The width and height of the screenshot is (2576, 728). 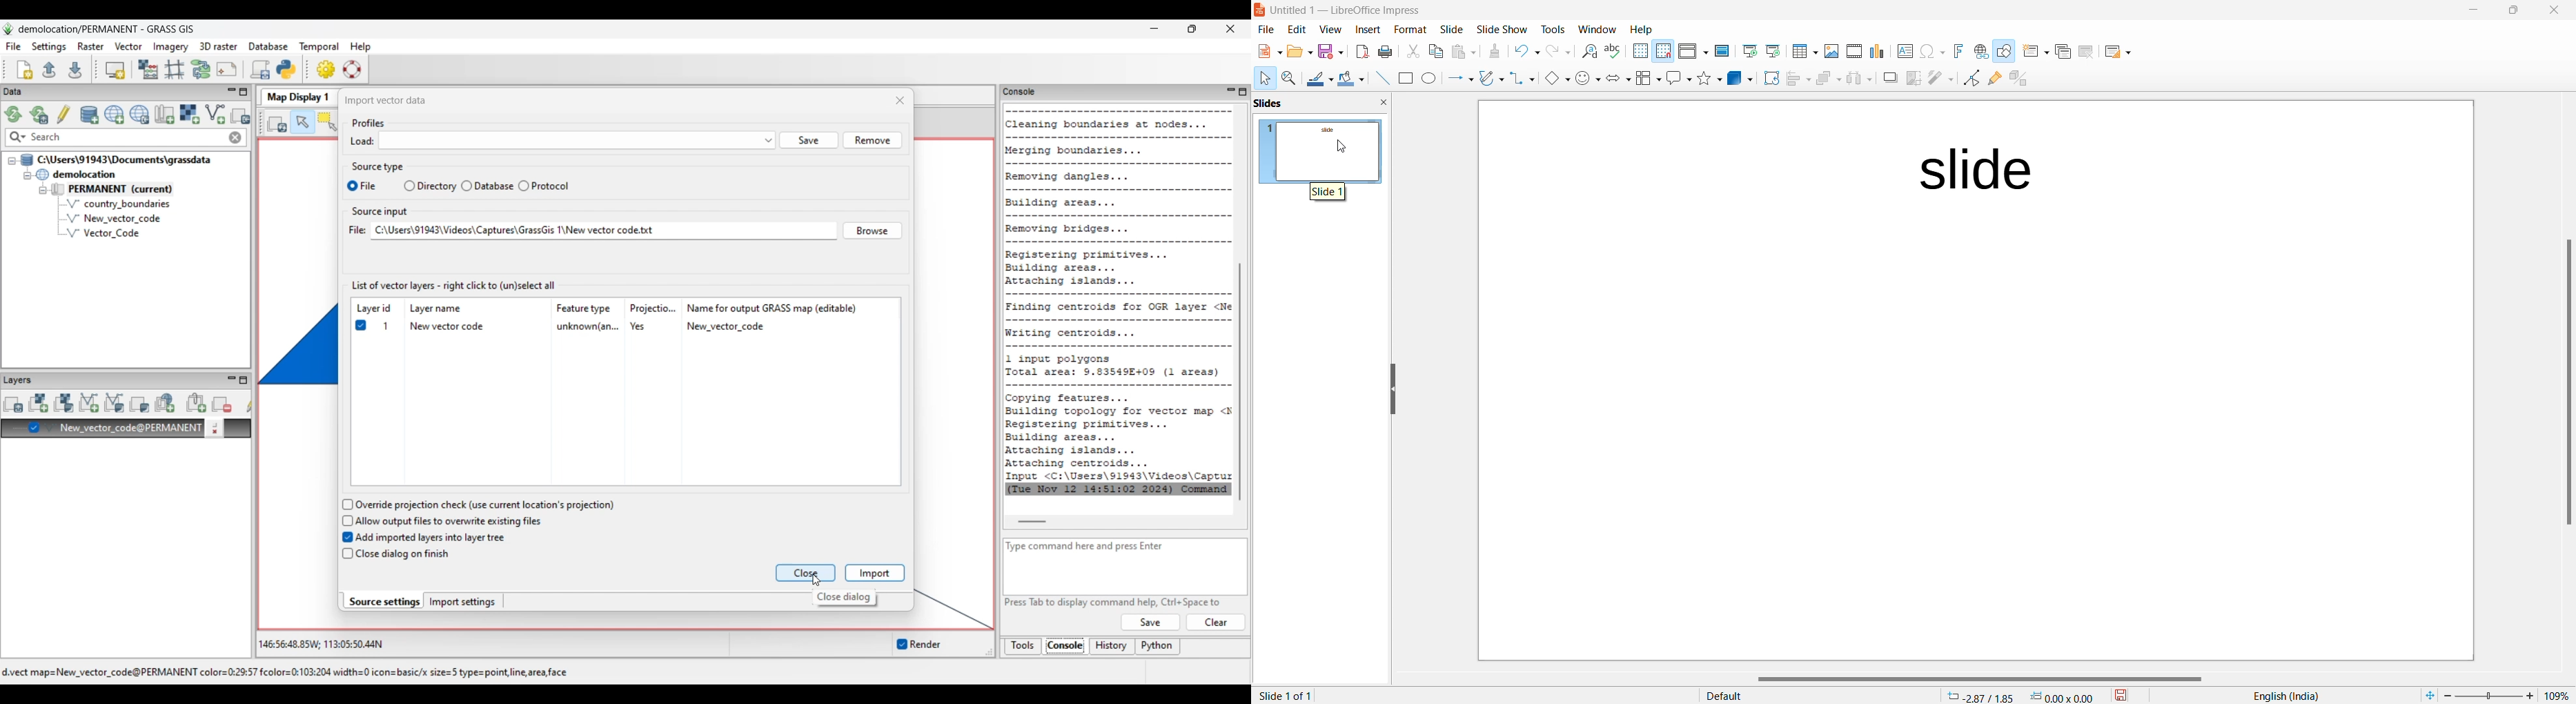 What do you see at coordinates (1994, 79) in the screenshot?
I see `Show glue point function` at bounding box center [1994, 79].